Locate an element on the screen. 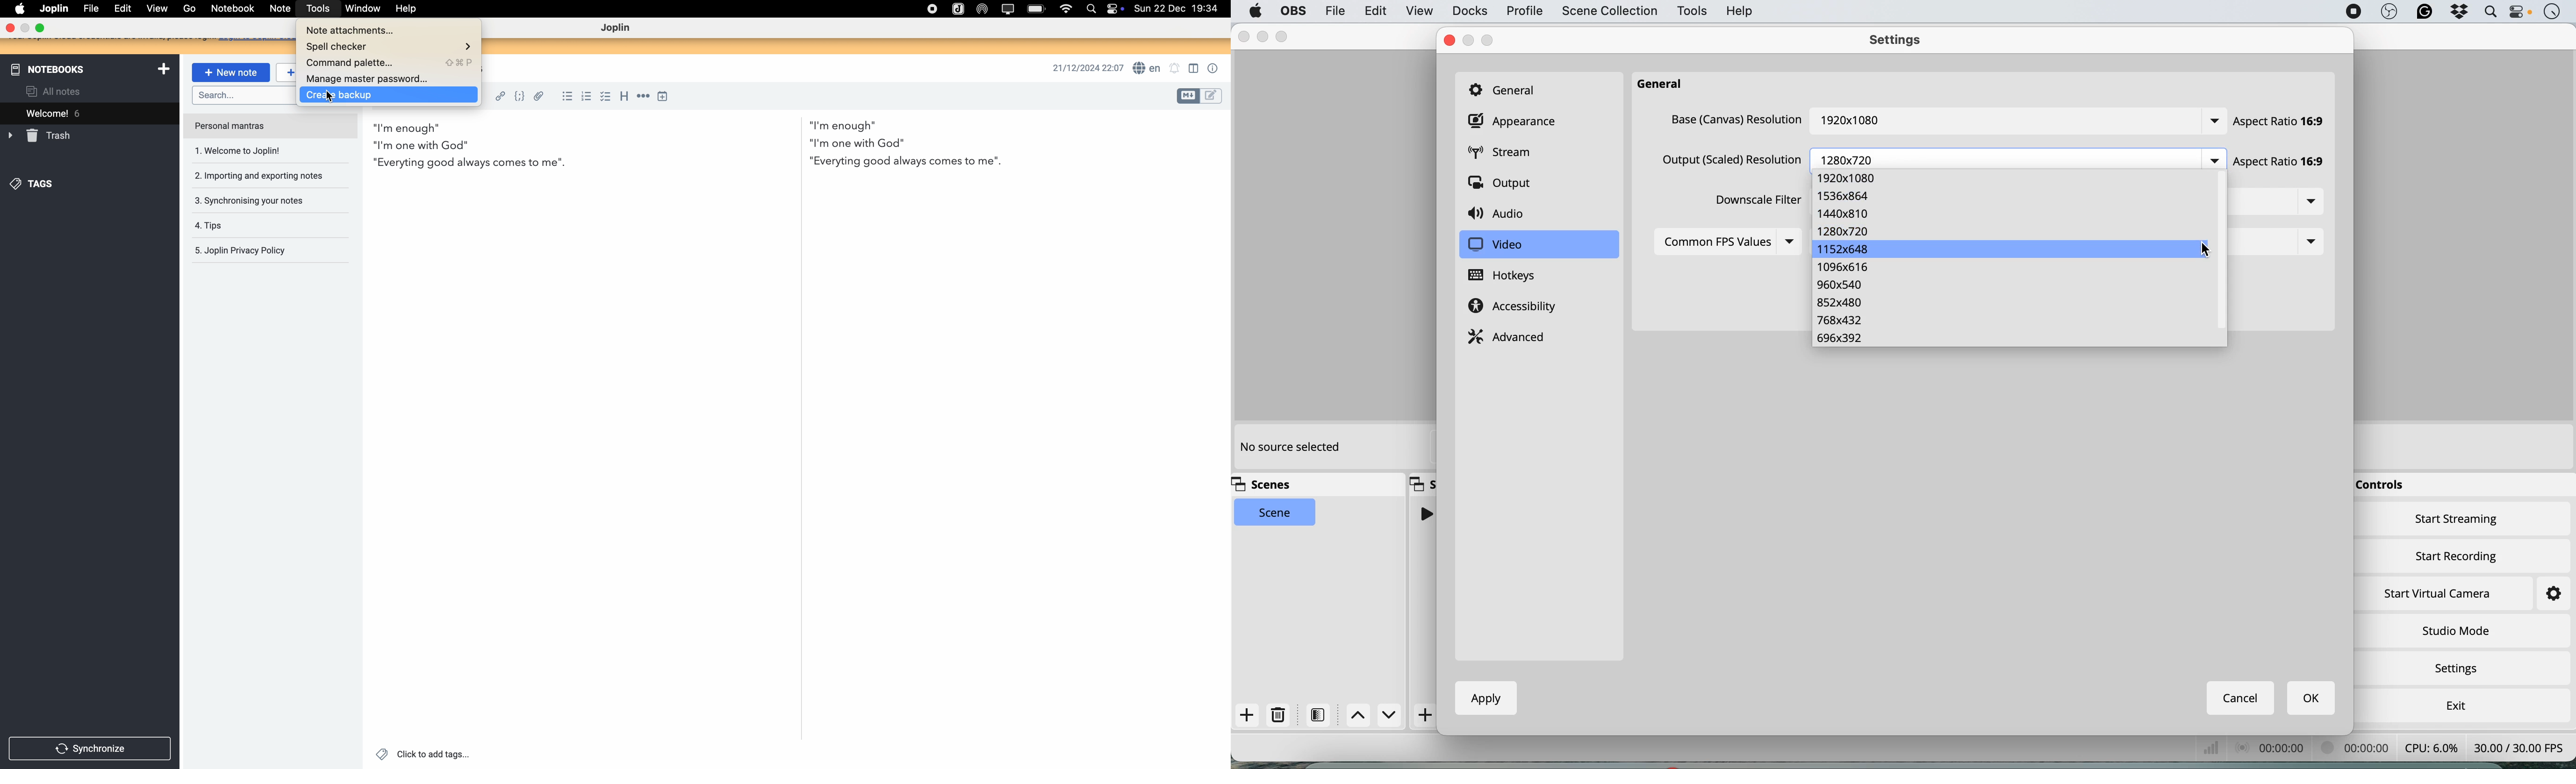  synchronize is located at coordinates (88, 750).